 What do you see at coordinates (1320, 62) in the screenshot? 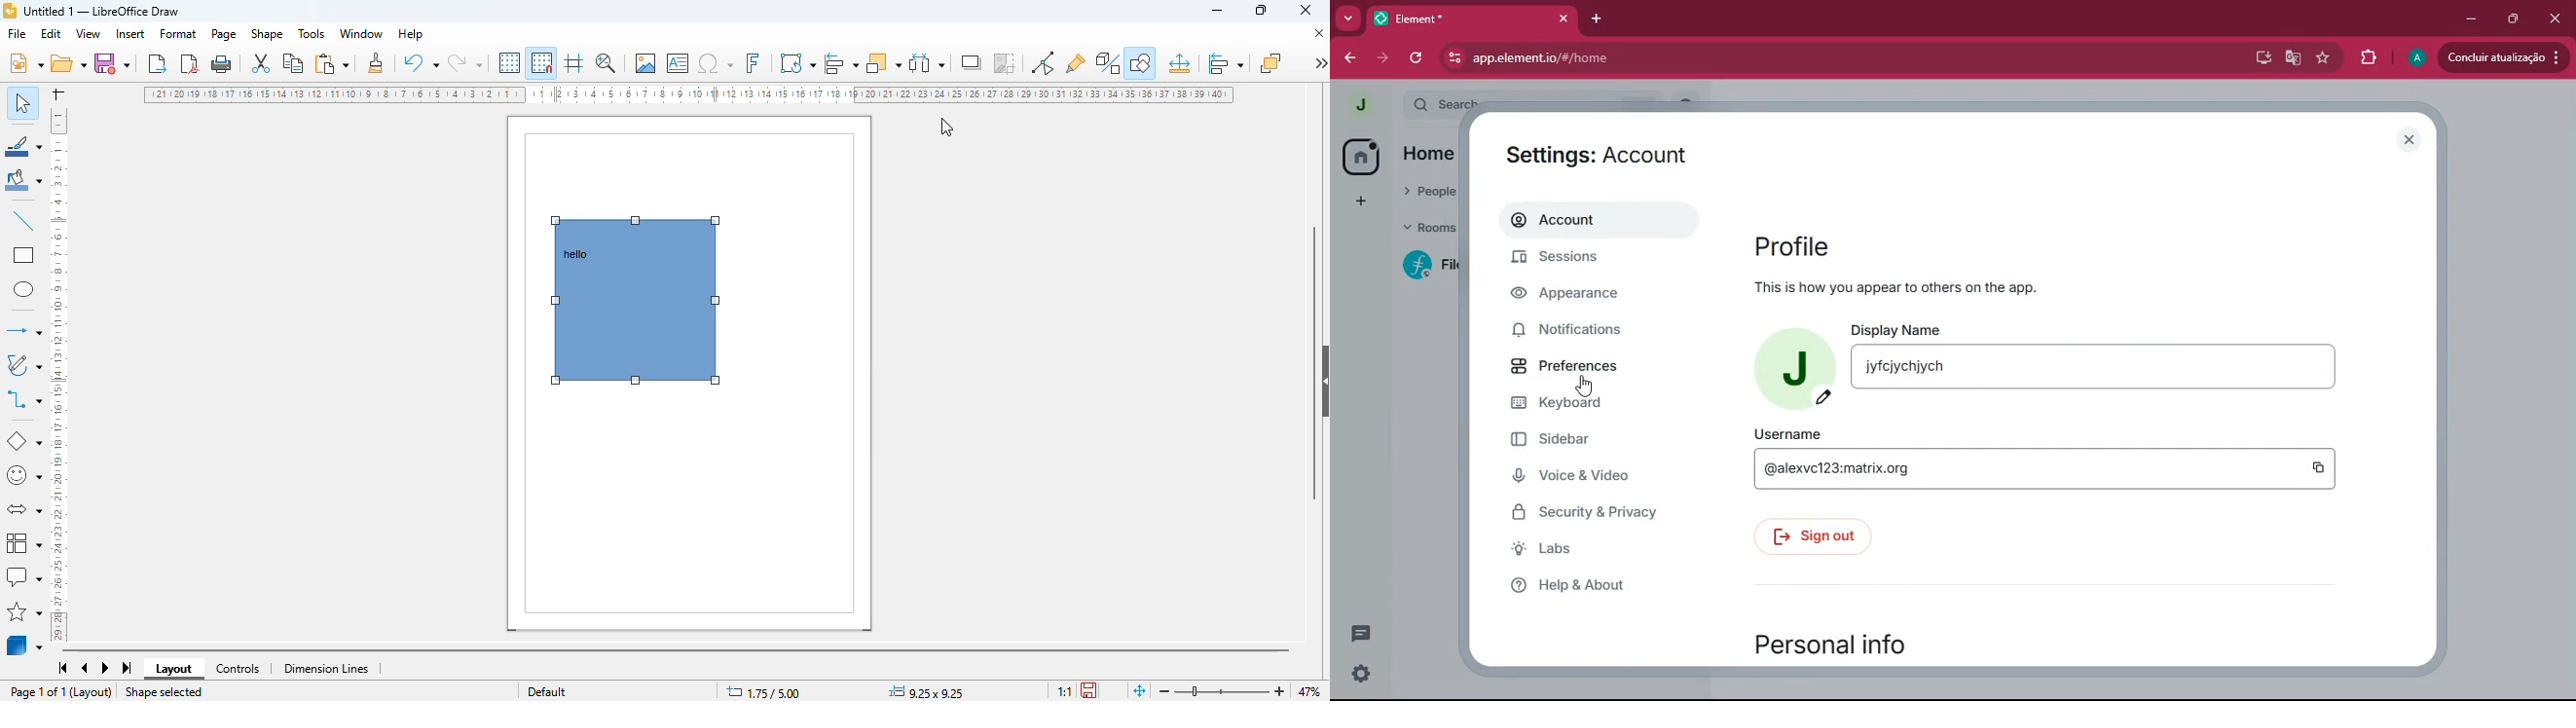
I see `more options` at bounding box center [1320, 62].